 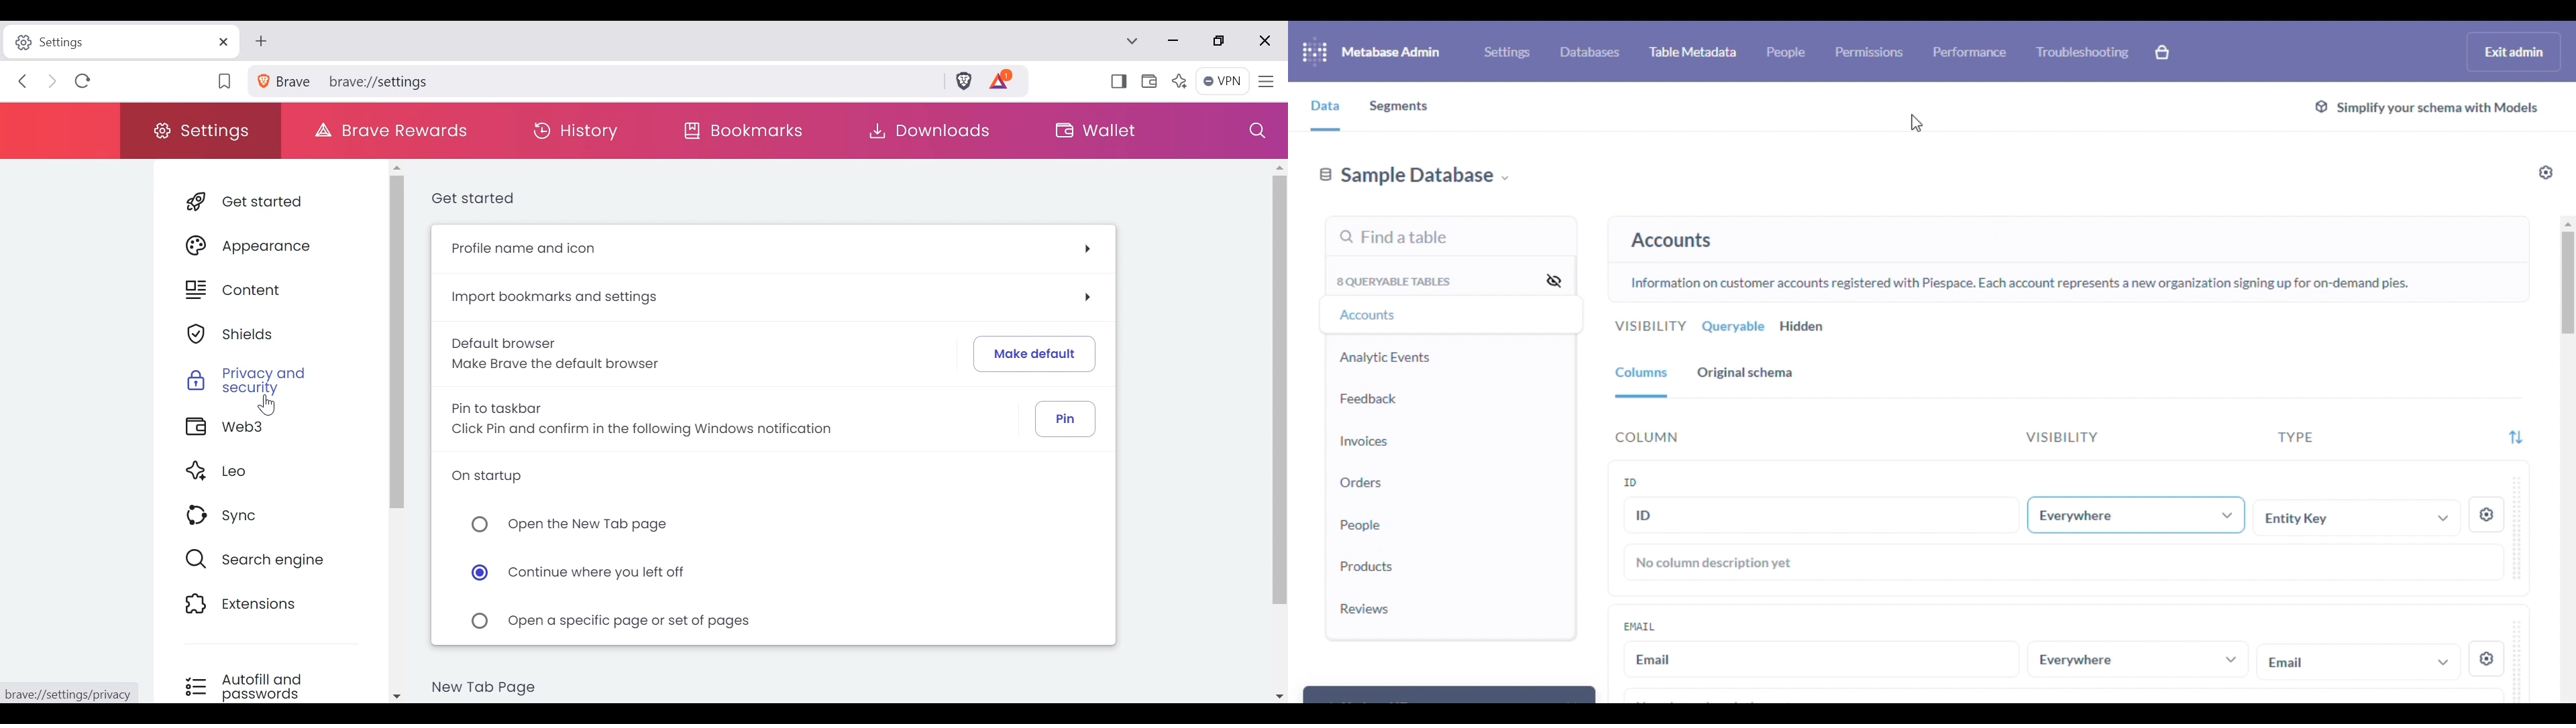 What do you see at coordinates (1693, 51) in the screenshot?
I see `table metadata` at bounding box center [1693, 51].